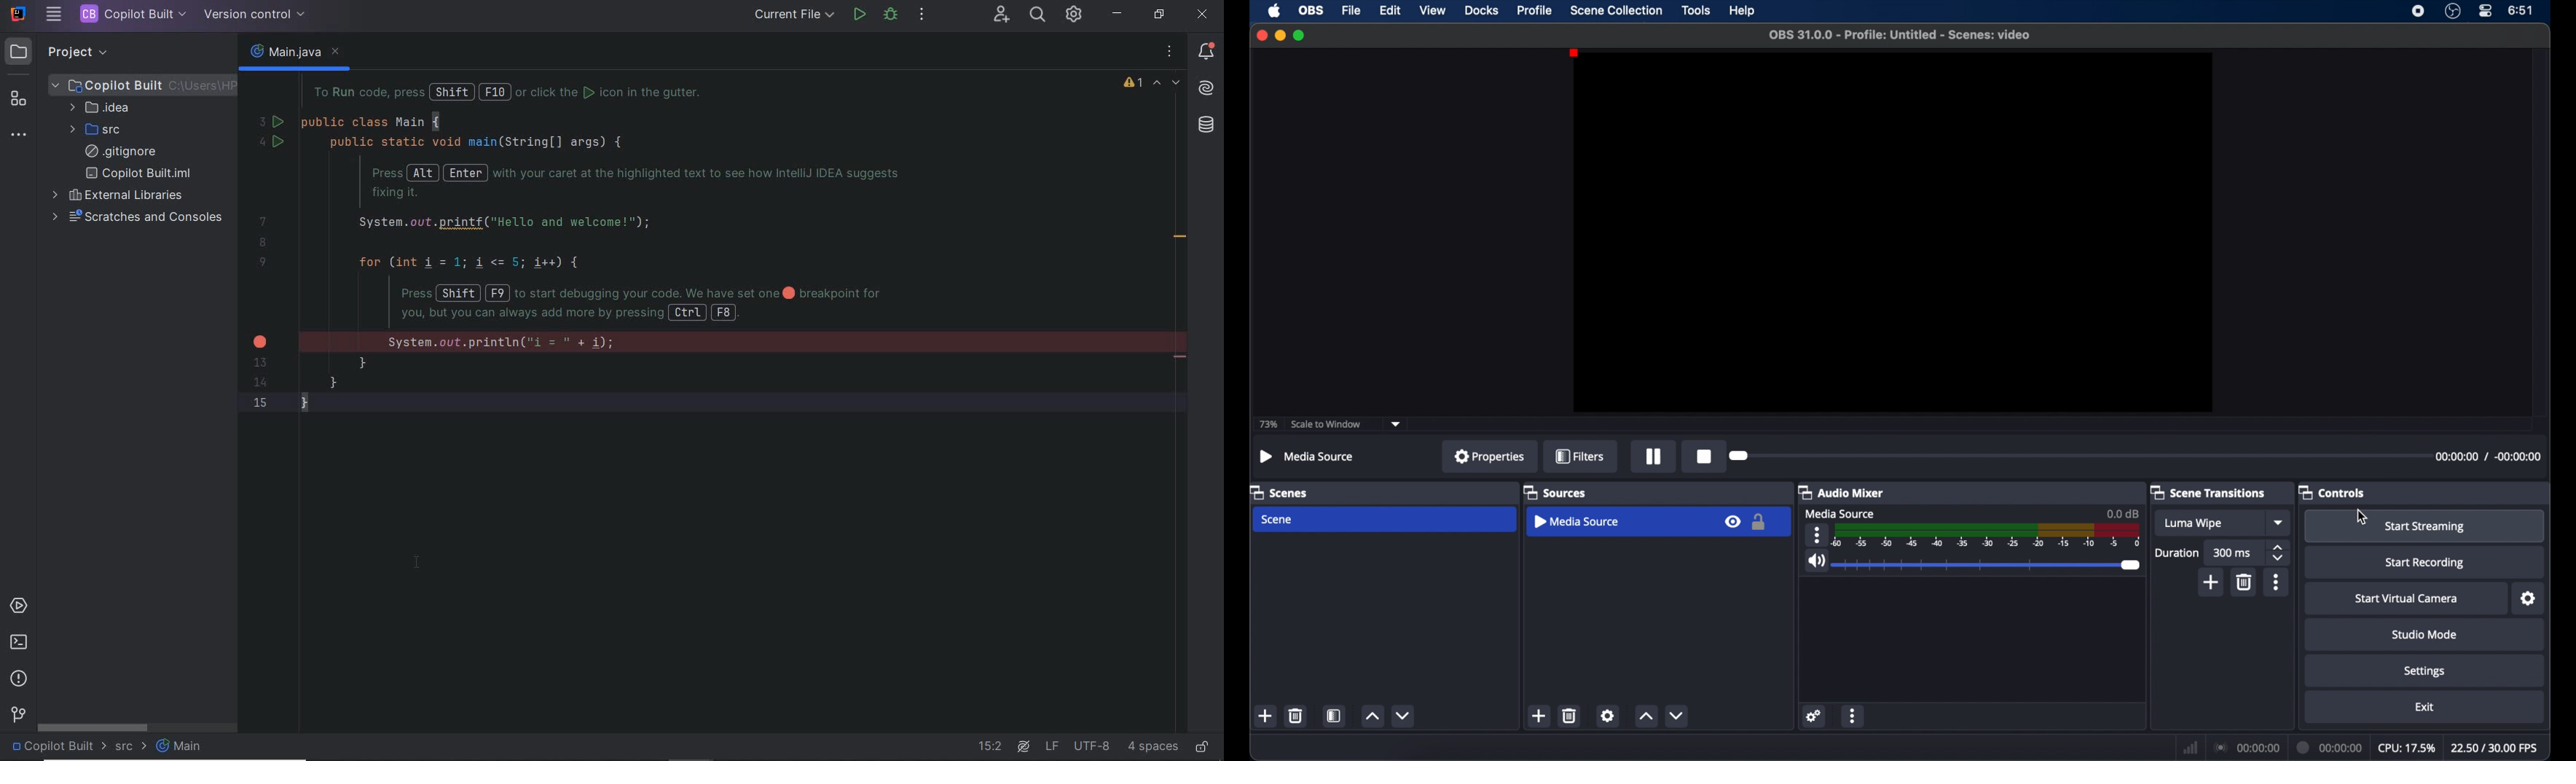  What do you see at coordinates (1313, 11) in the screenshot?
I see `obs` at bounding box center [1313, 11].